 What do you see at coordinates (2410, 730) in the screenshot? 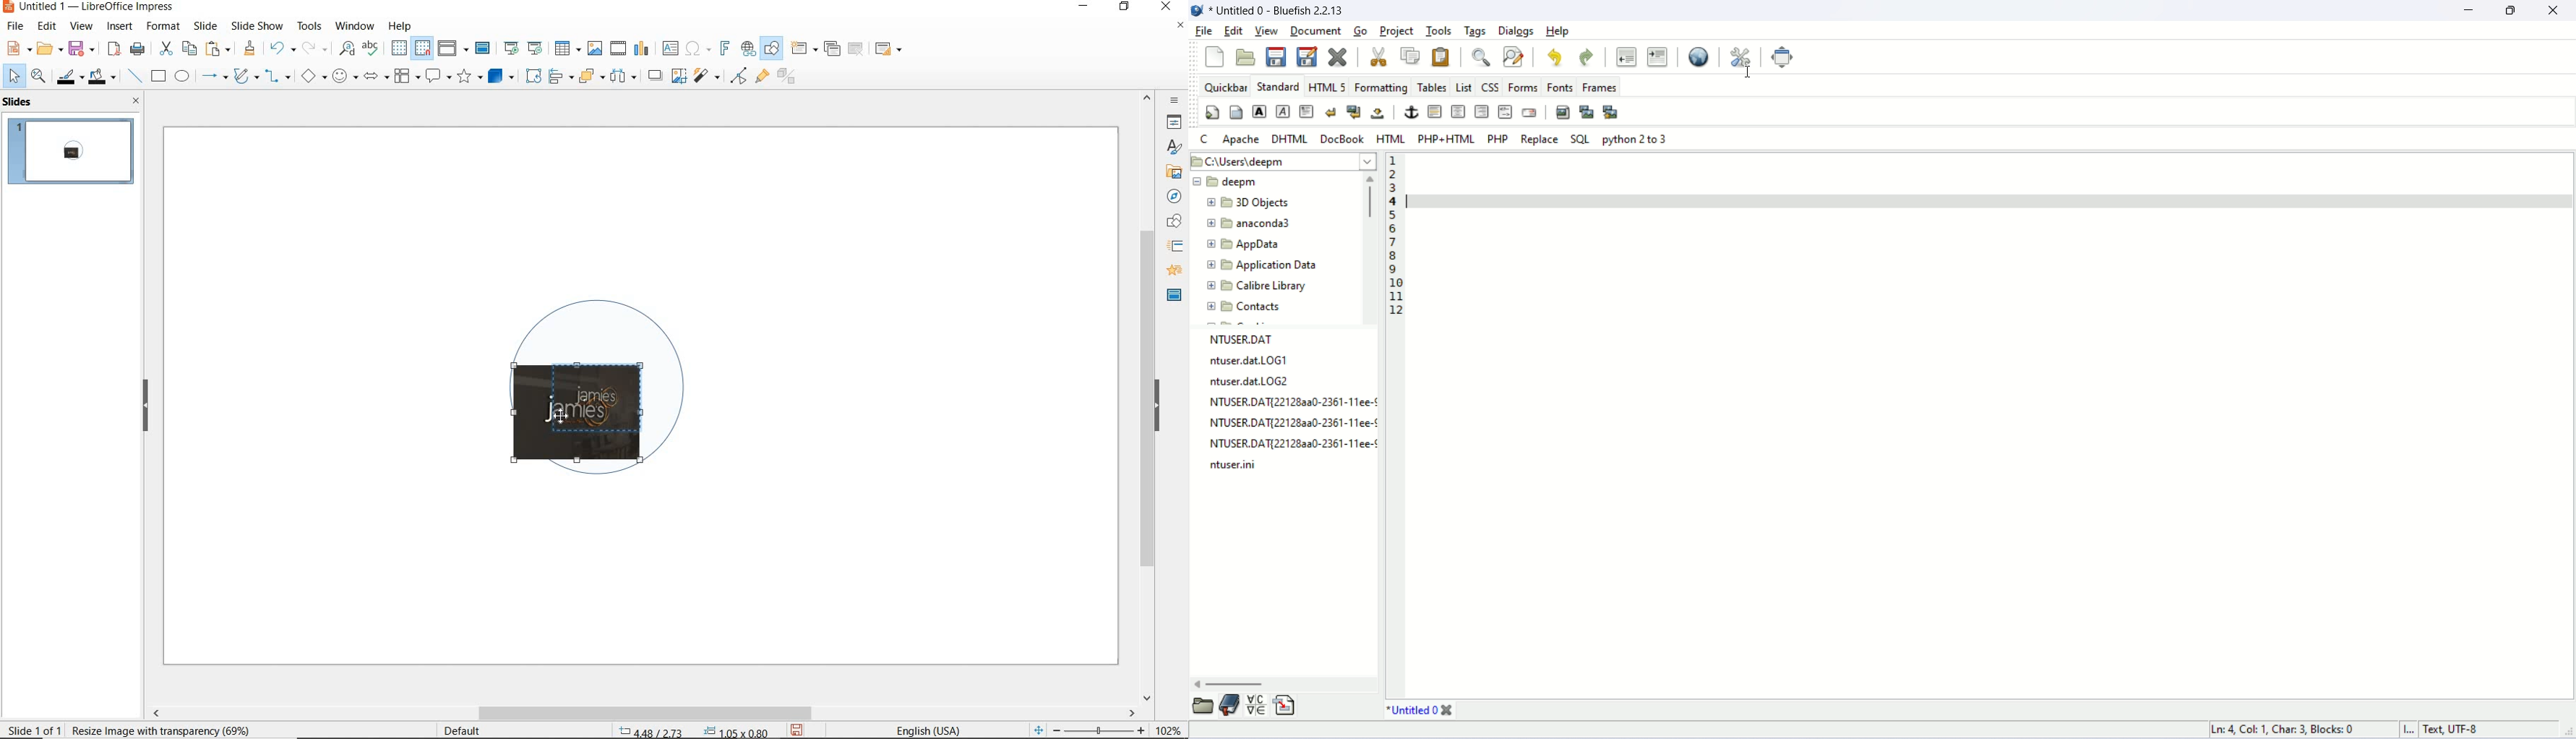
I see `I` at bounding box center [2410, 730].